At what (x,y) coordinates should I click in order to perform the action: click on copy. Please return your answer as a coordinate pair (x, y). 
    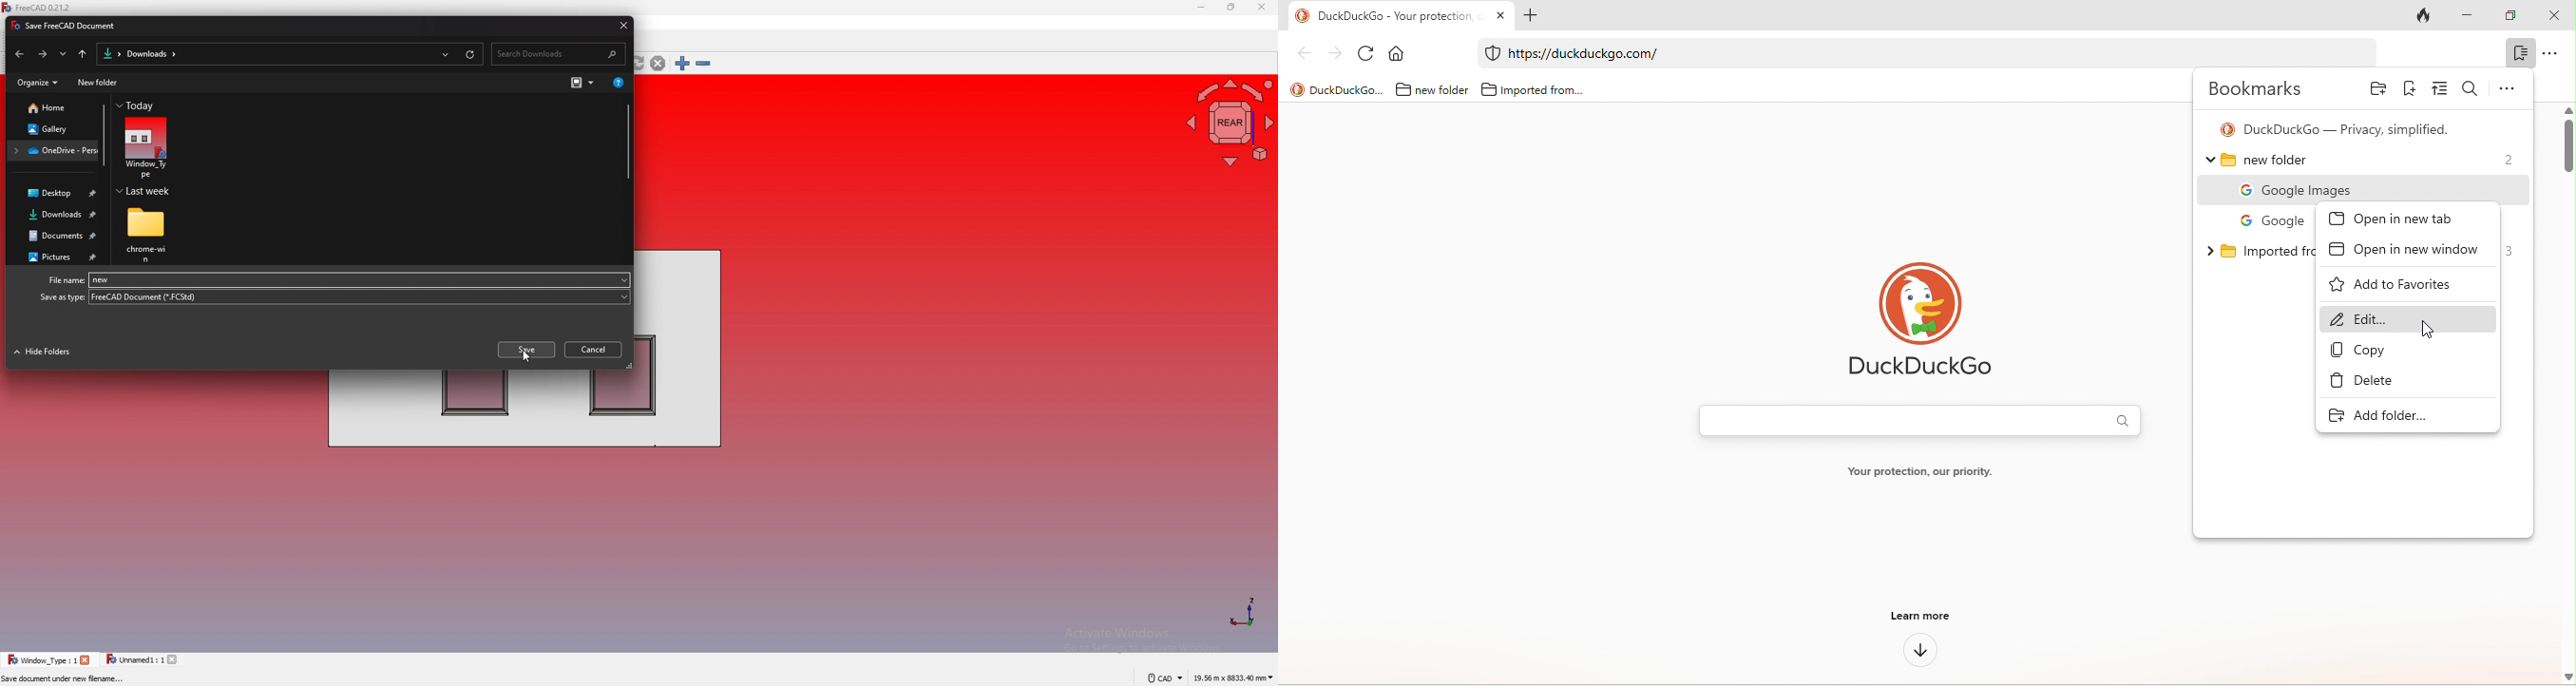
    Looking at the image, I should click on (2371, 349).